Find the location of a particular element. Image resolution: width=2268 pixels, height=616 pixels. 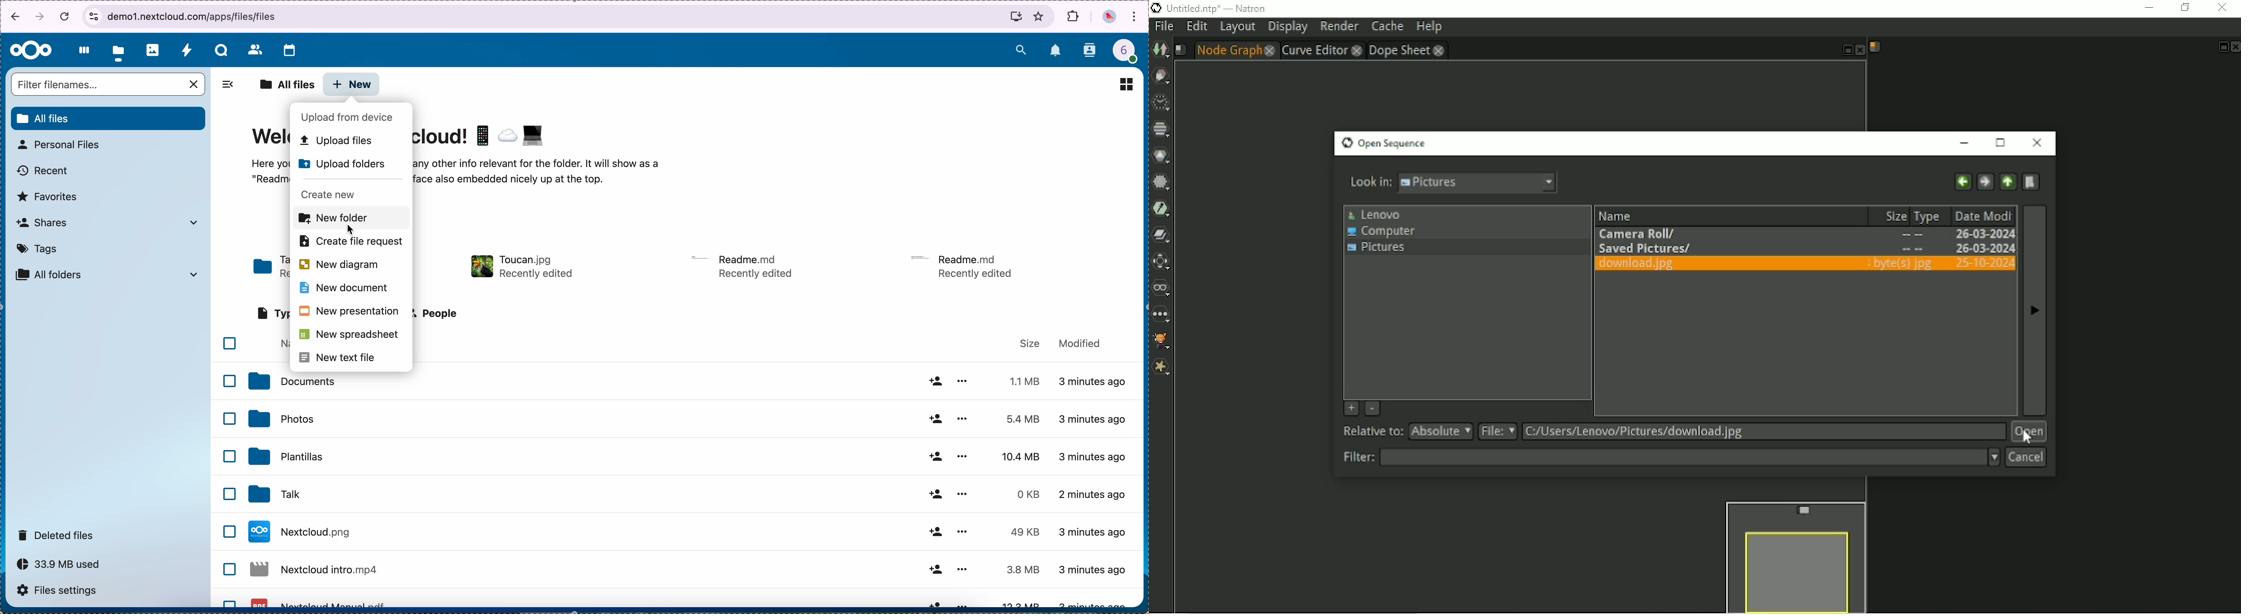

navigate foward is located at coordinates (40, 17).